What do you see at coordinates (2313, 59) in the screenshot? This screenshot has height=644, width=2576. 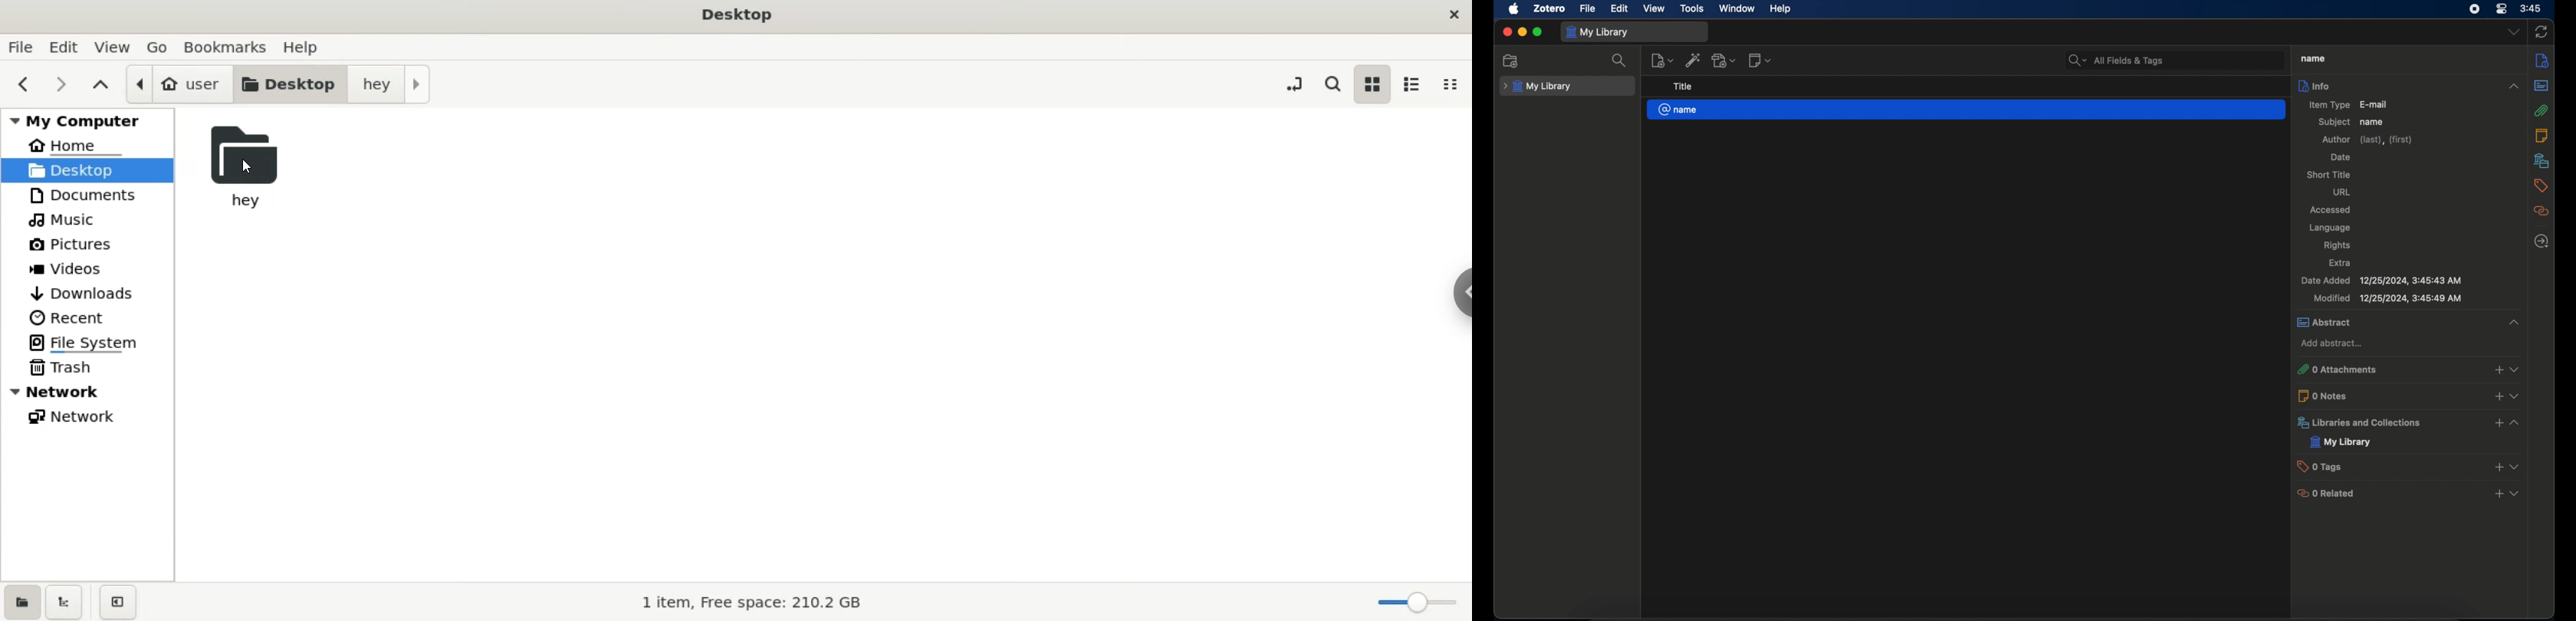 I see `name` at bounding box center [2313, 59].